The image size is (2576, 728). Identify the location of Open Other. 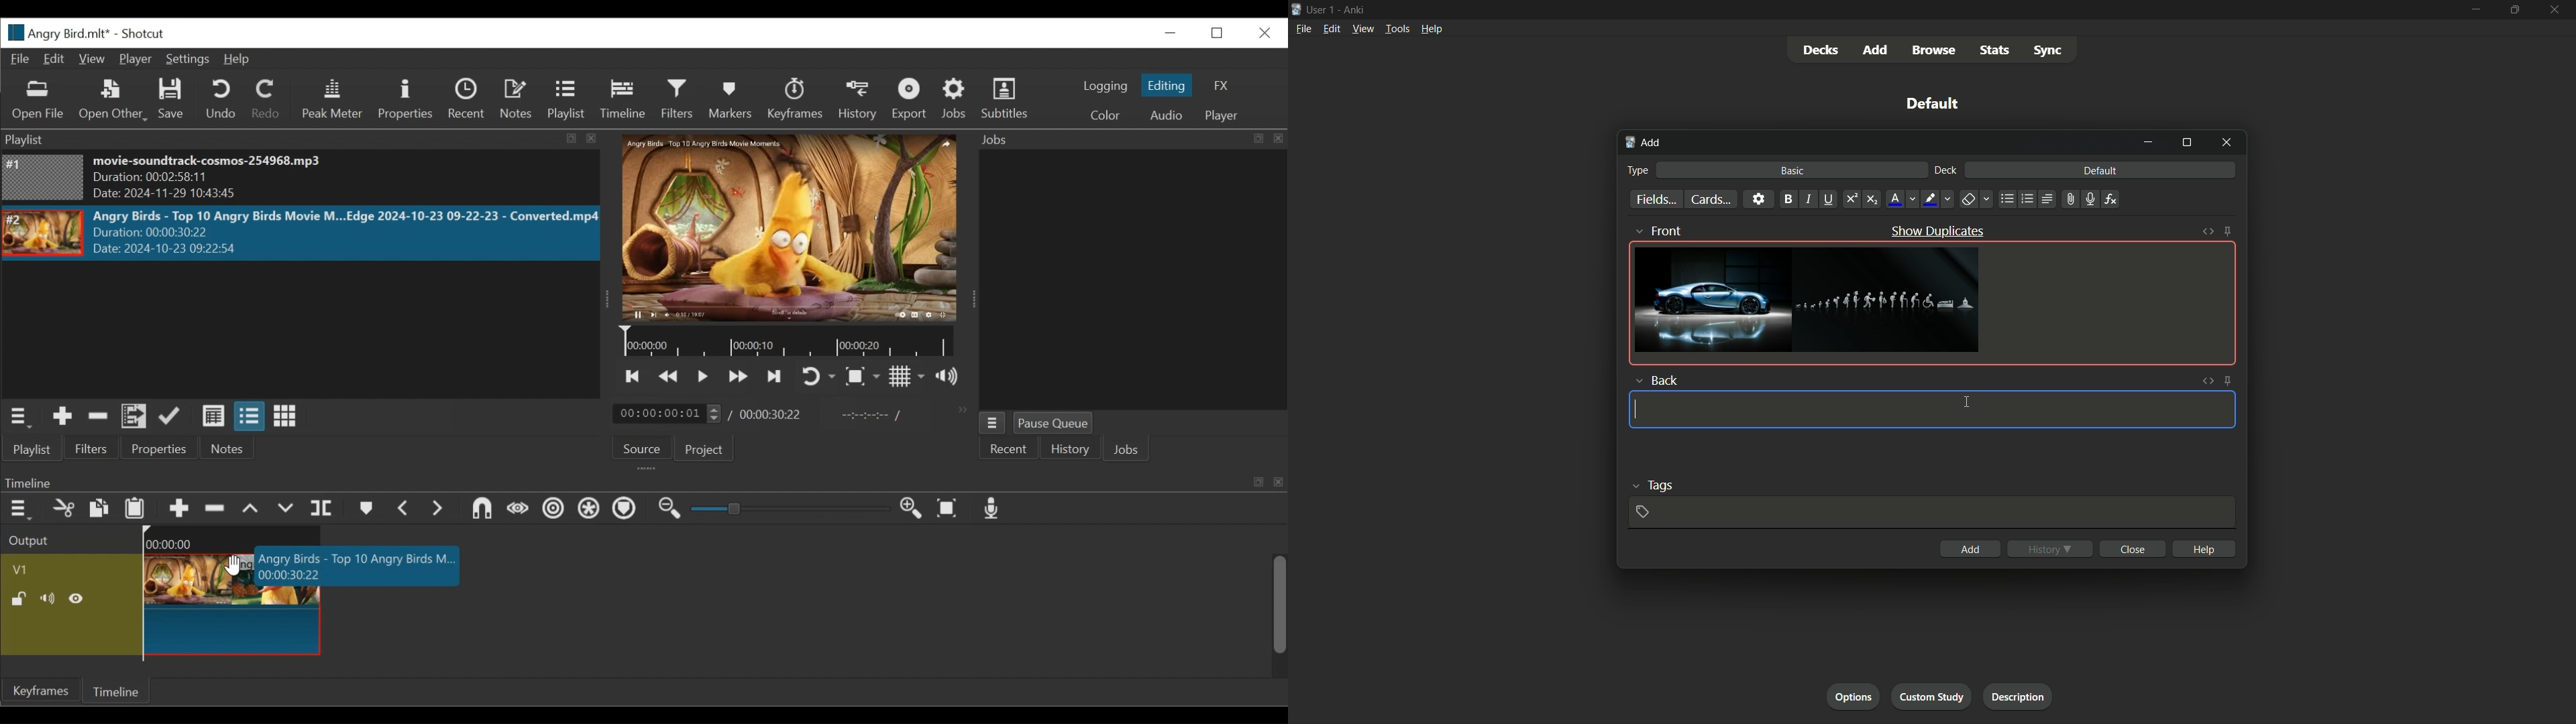
(113, 101).